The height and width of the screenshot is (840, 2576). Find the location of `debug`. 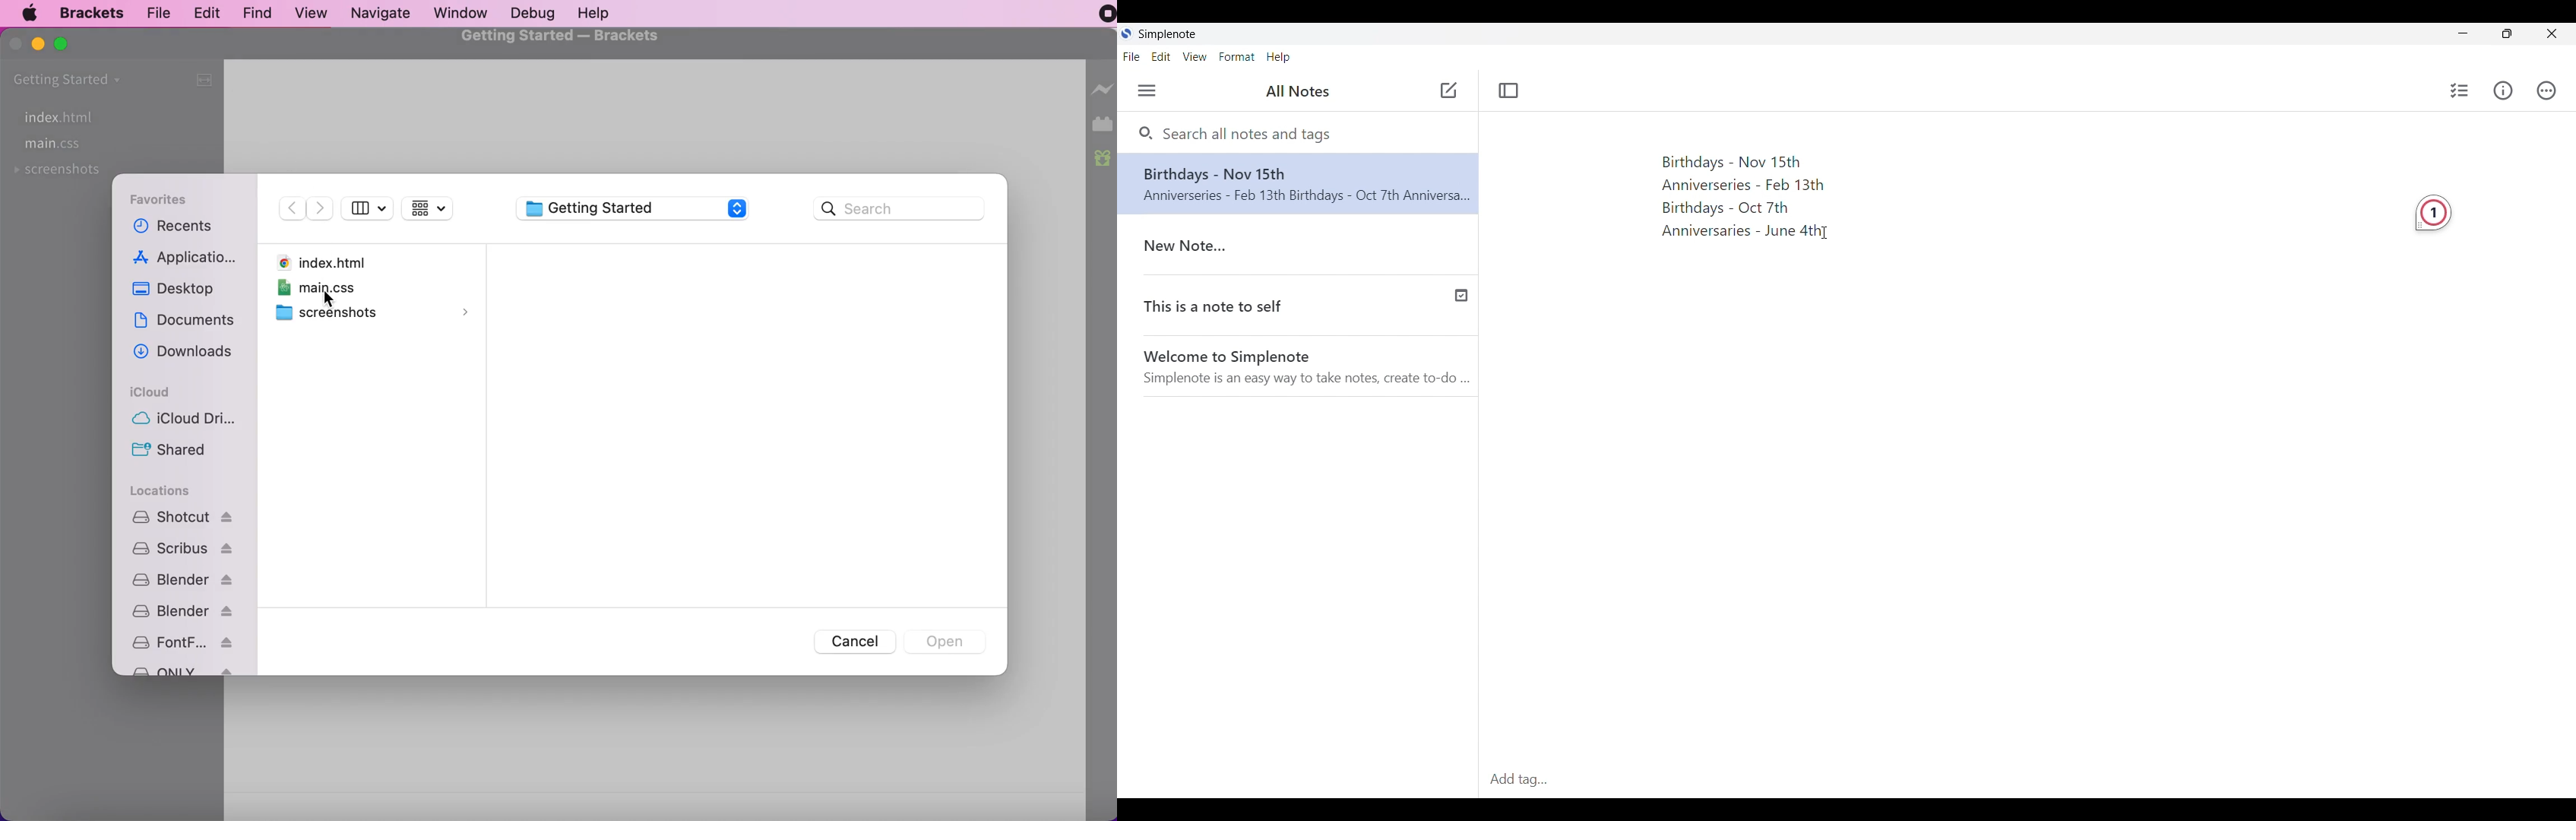

debug is located at coordinates (538, 13).